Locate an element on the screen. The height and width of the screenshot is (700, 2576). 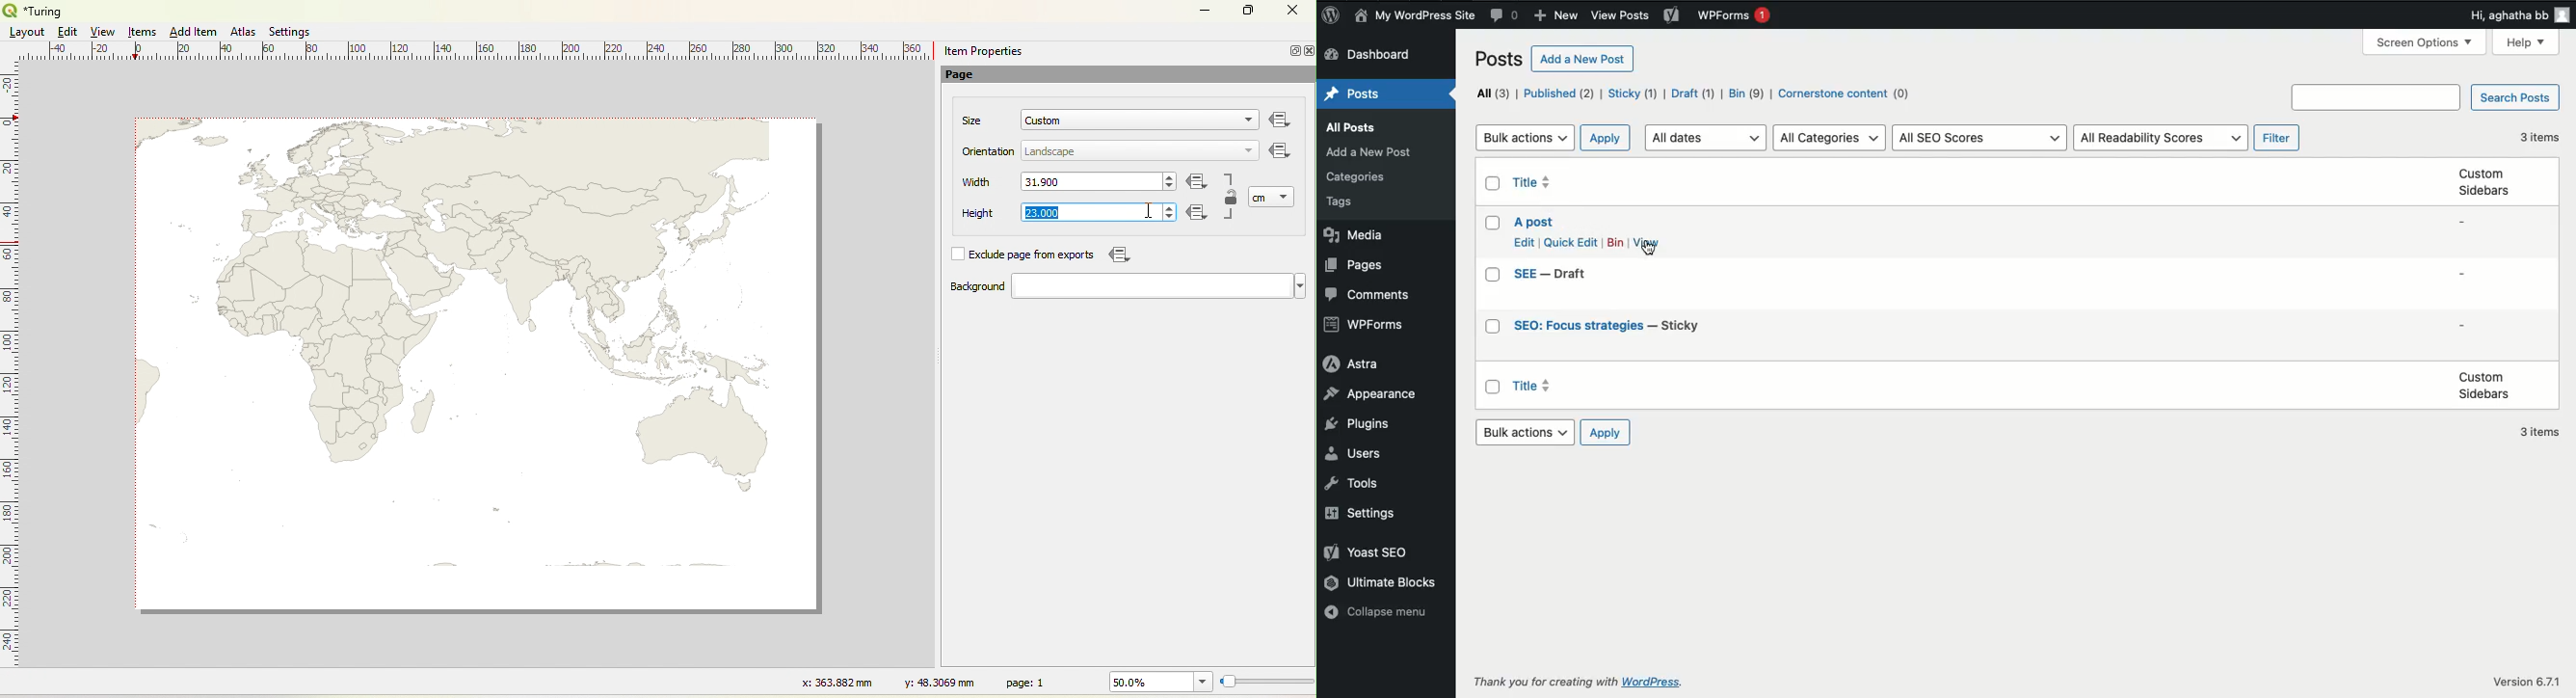
Height is located at coordinates (966, 214).